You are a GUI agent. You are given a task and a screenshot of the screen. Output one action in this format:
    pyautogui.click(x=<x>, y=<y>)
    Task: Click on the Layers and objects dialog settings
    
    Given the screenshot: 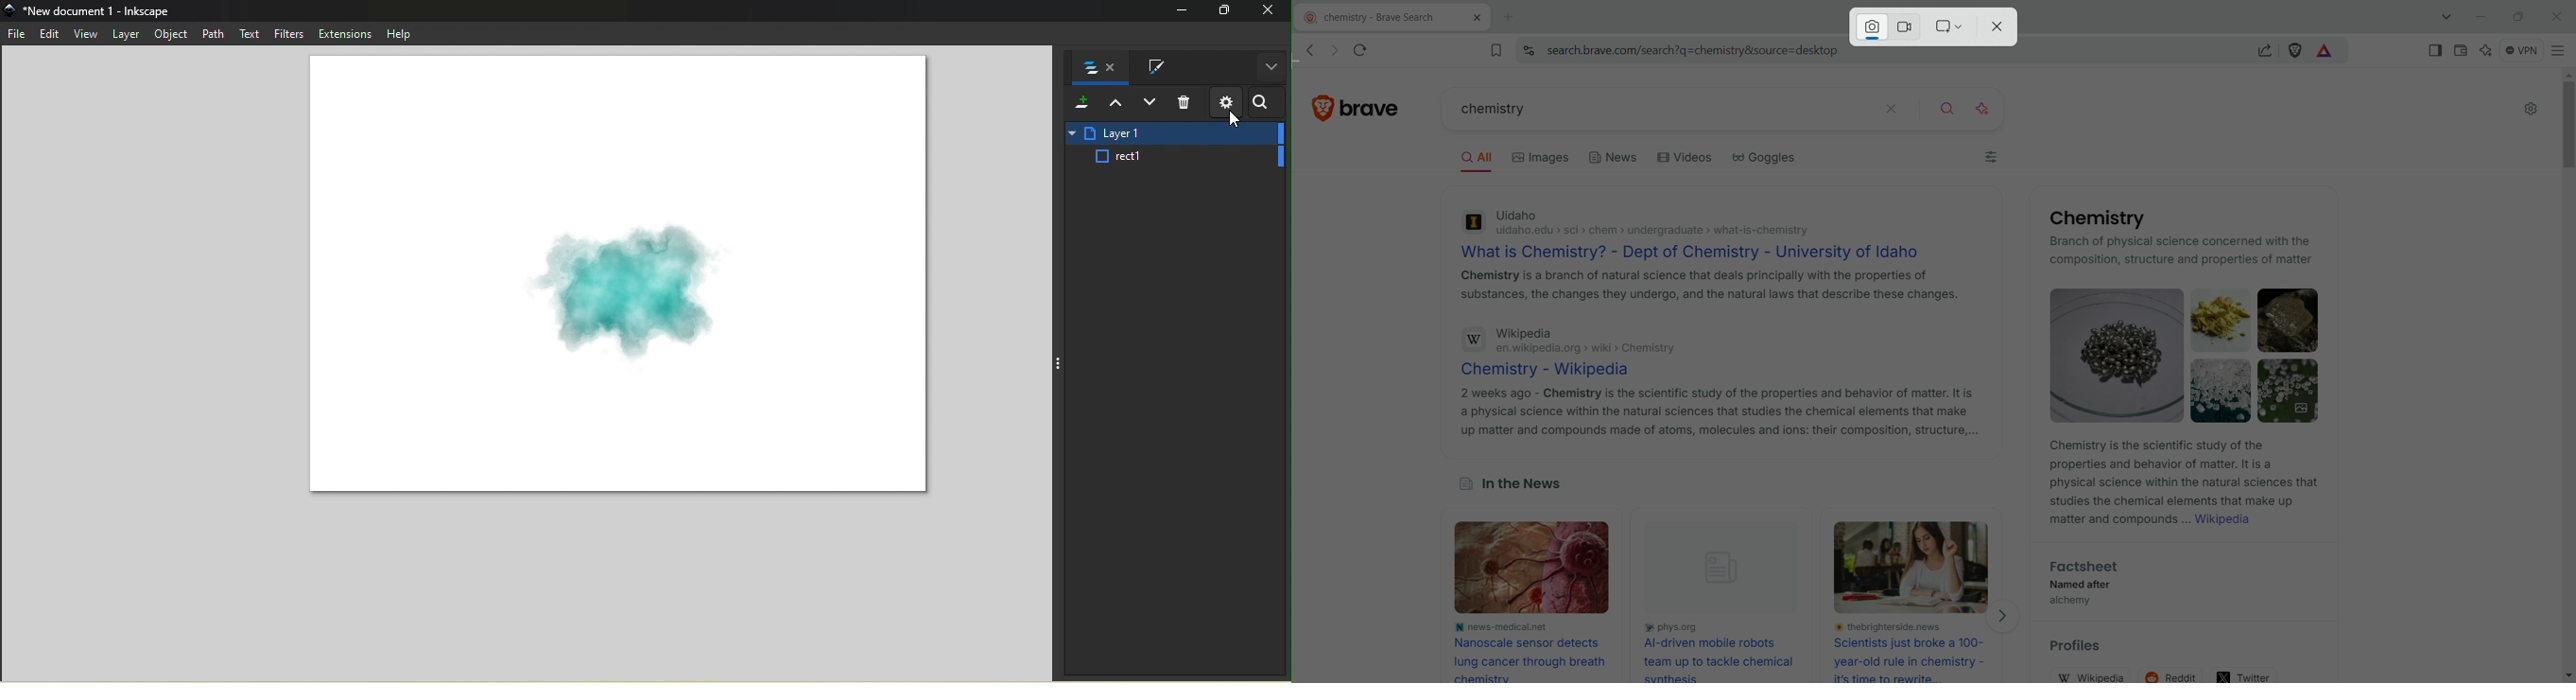 What is the action you would take?
    pyautogui.click(x=1225, y=102)
    